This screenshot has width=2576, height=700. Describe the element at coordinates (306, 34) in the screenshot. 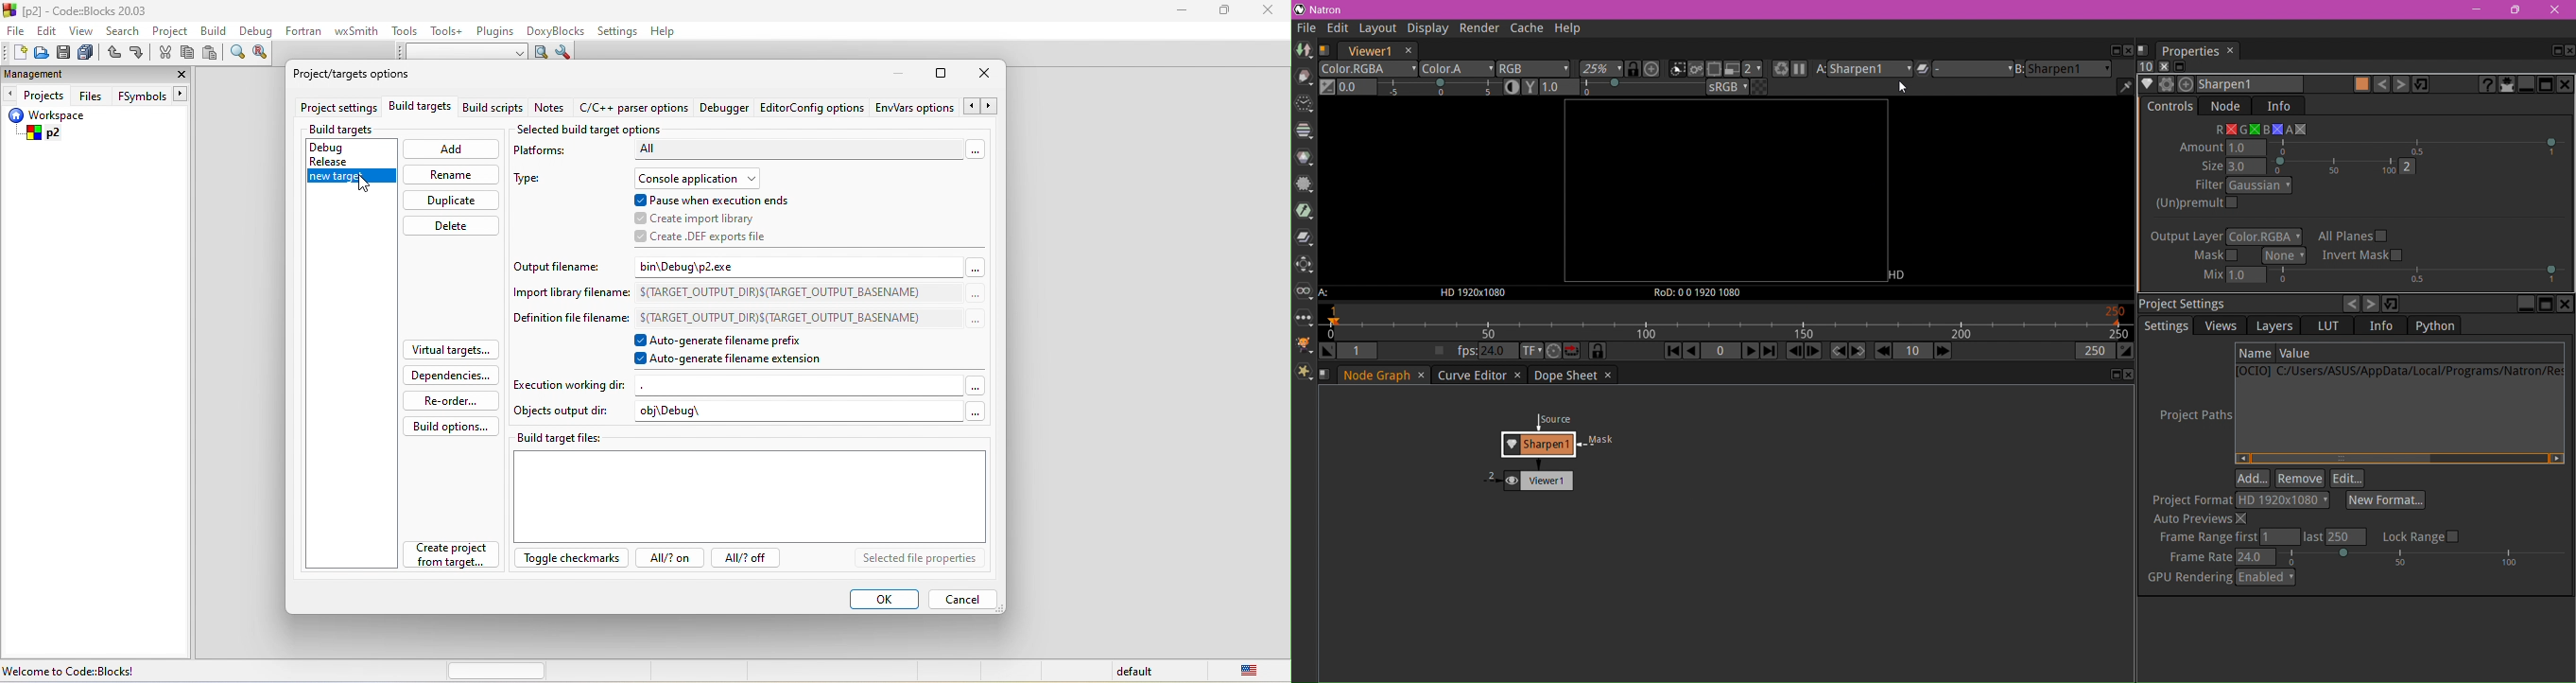

I see `fortran` at that location.